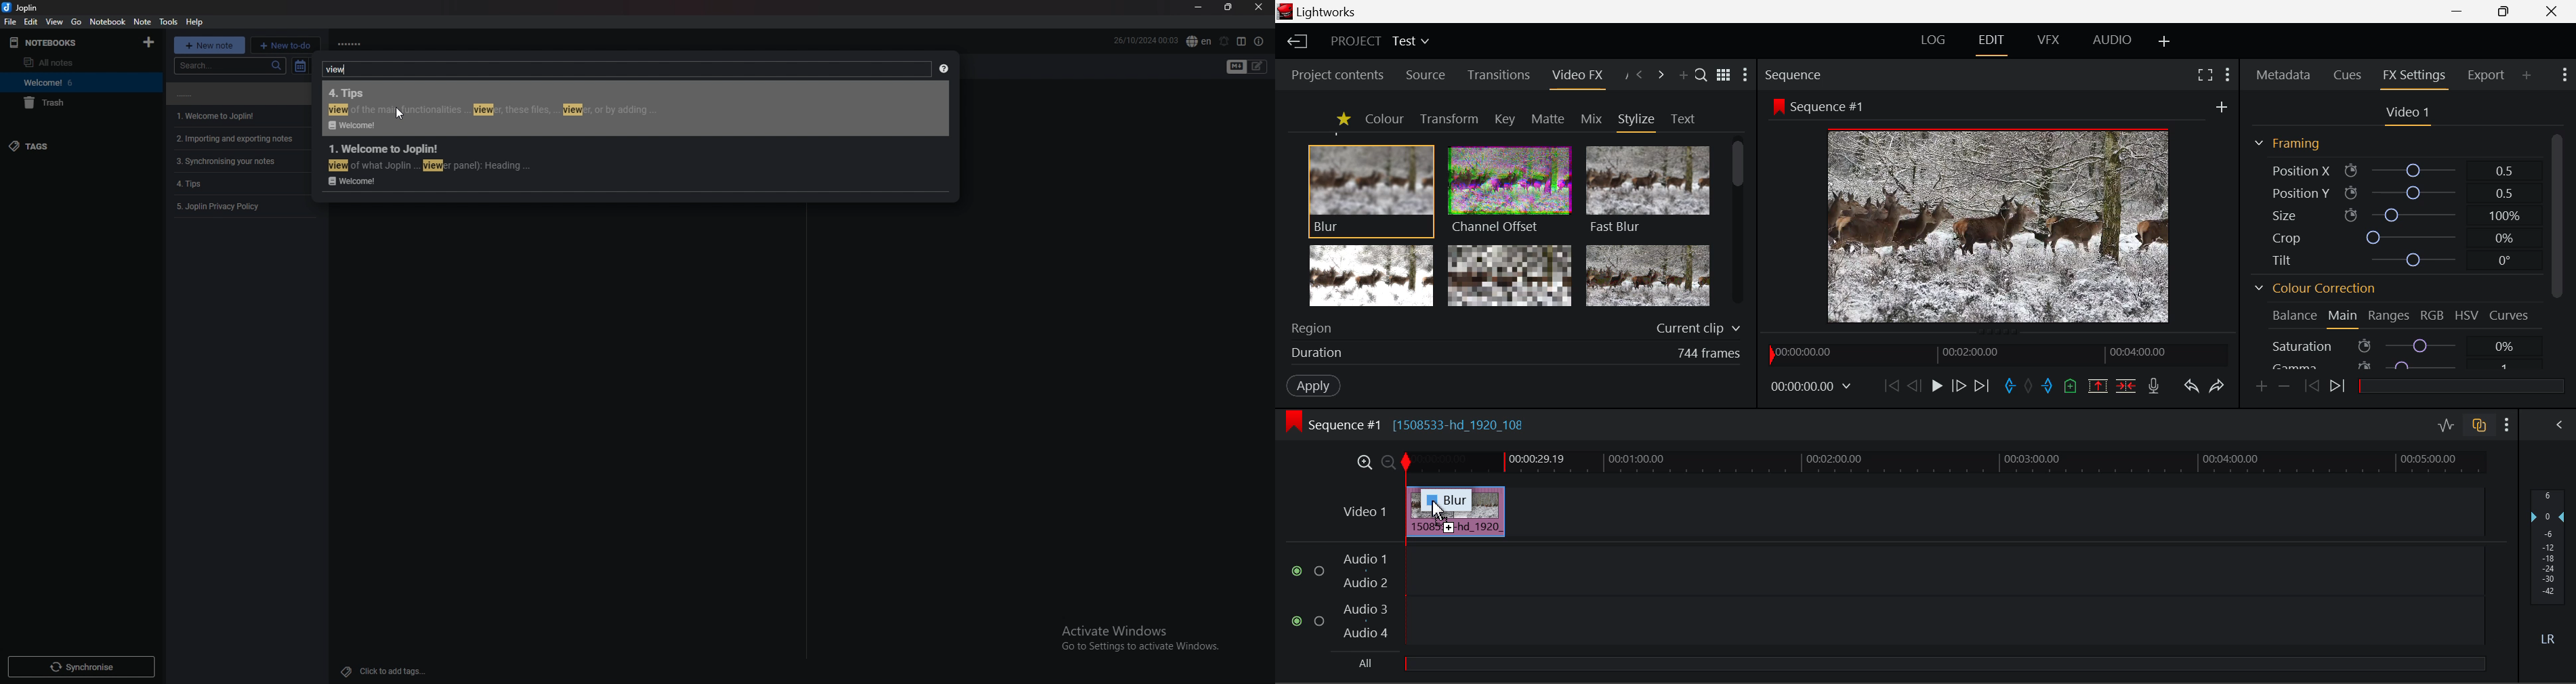 The height and width of the screenshot is (700, 2576). What do you see at coordinates (2260, 387) in the screenshot?
I see `Add keyframe` at bounding box center [2260, 387].